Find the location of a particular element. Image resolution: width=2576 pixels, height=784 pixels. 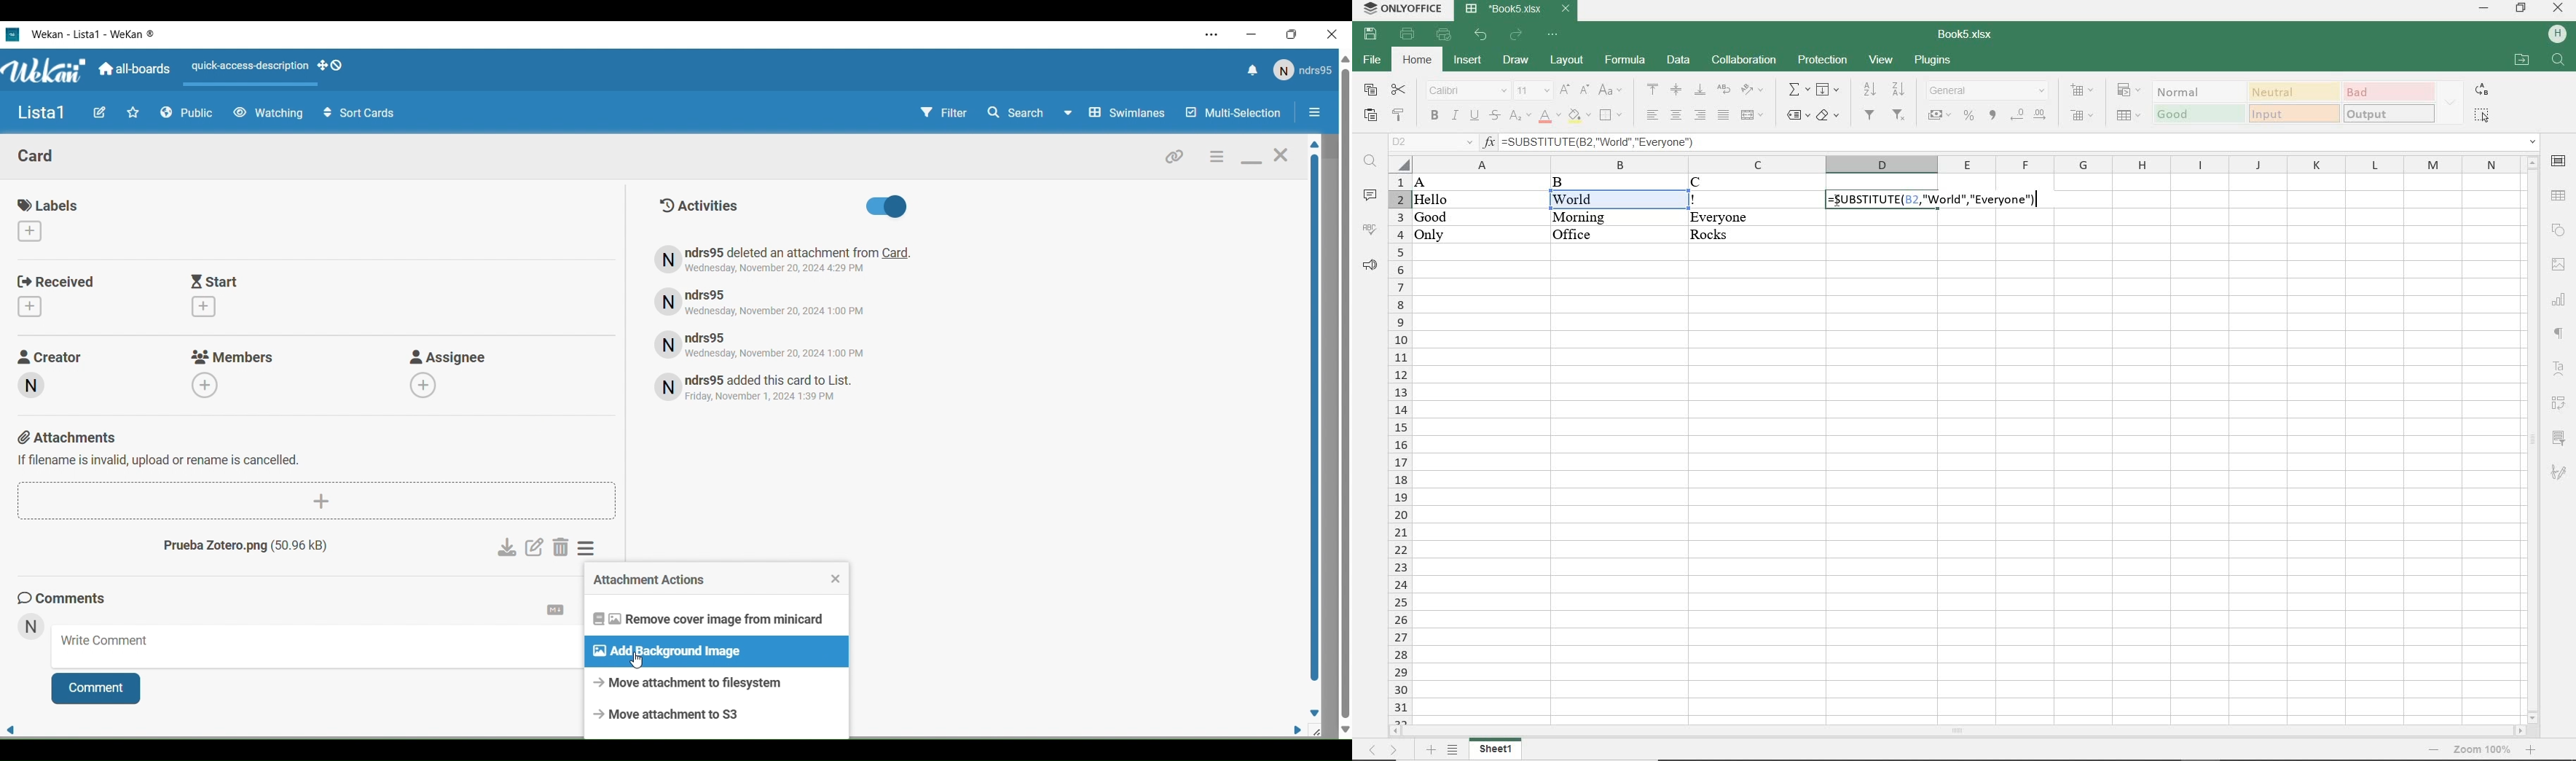

paste is located at coordinates (1370, 117).